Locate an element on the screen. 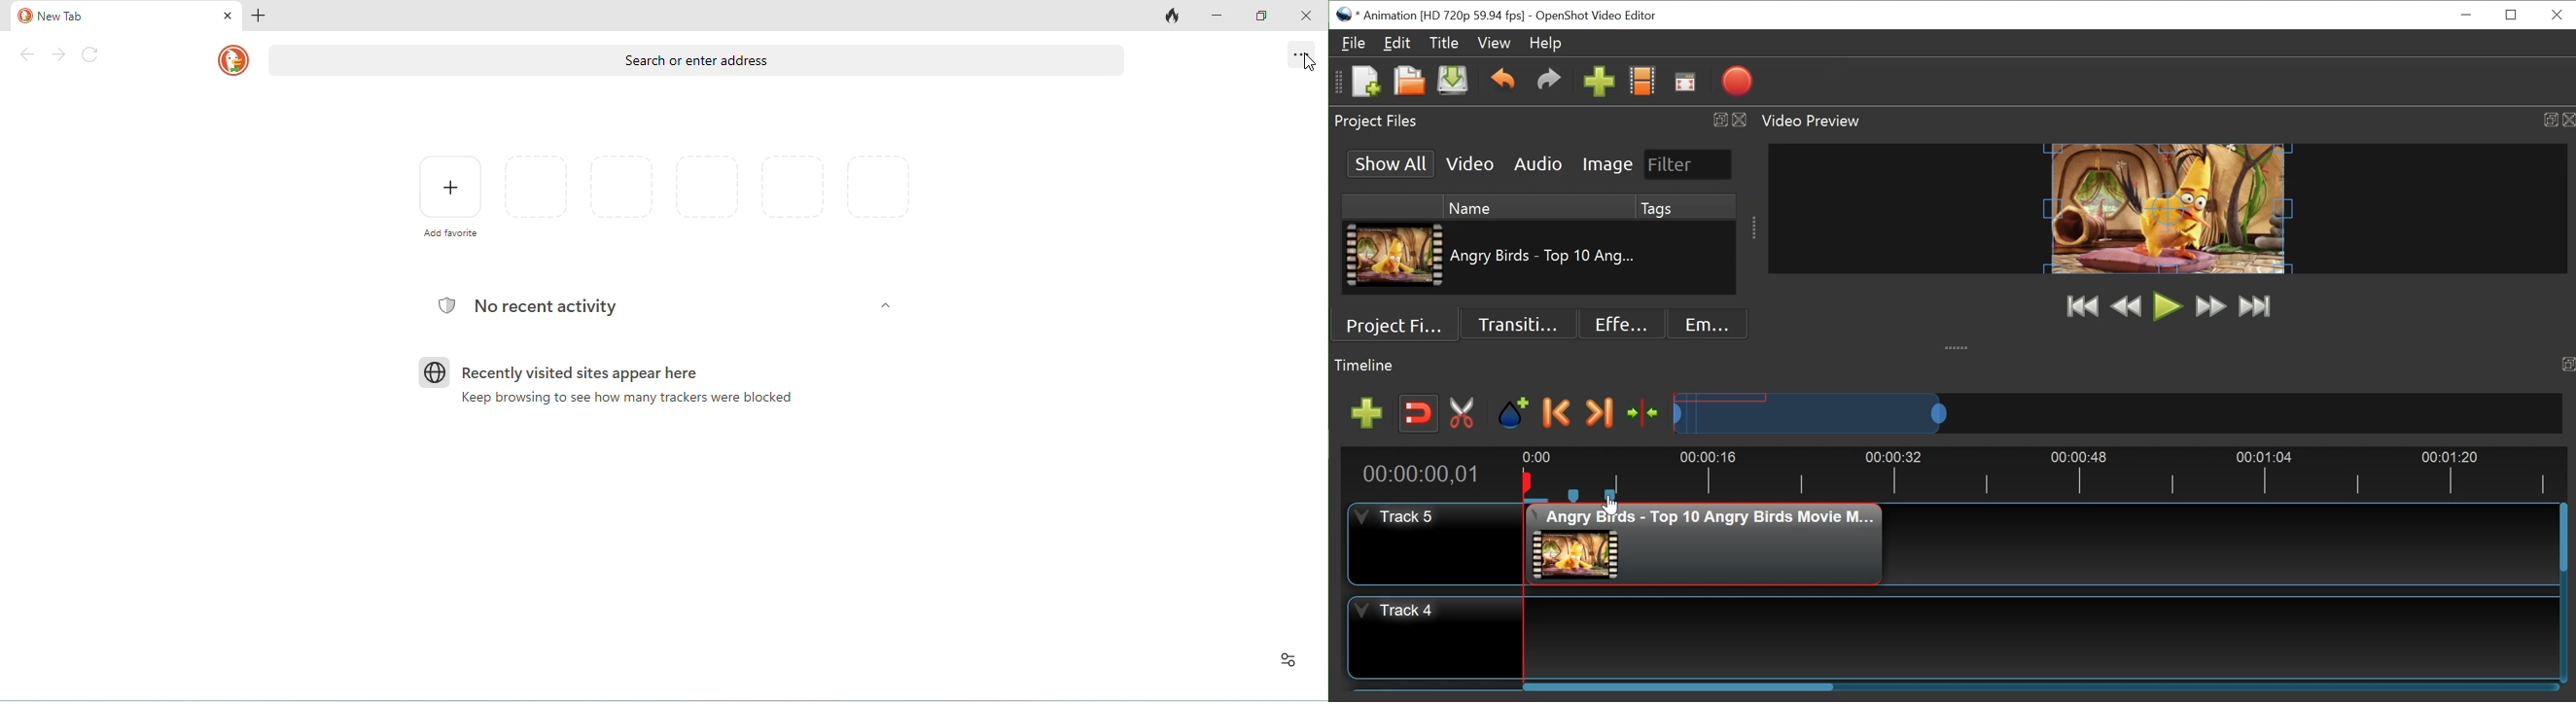  Razor is located at coordinates (1462, 414).